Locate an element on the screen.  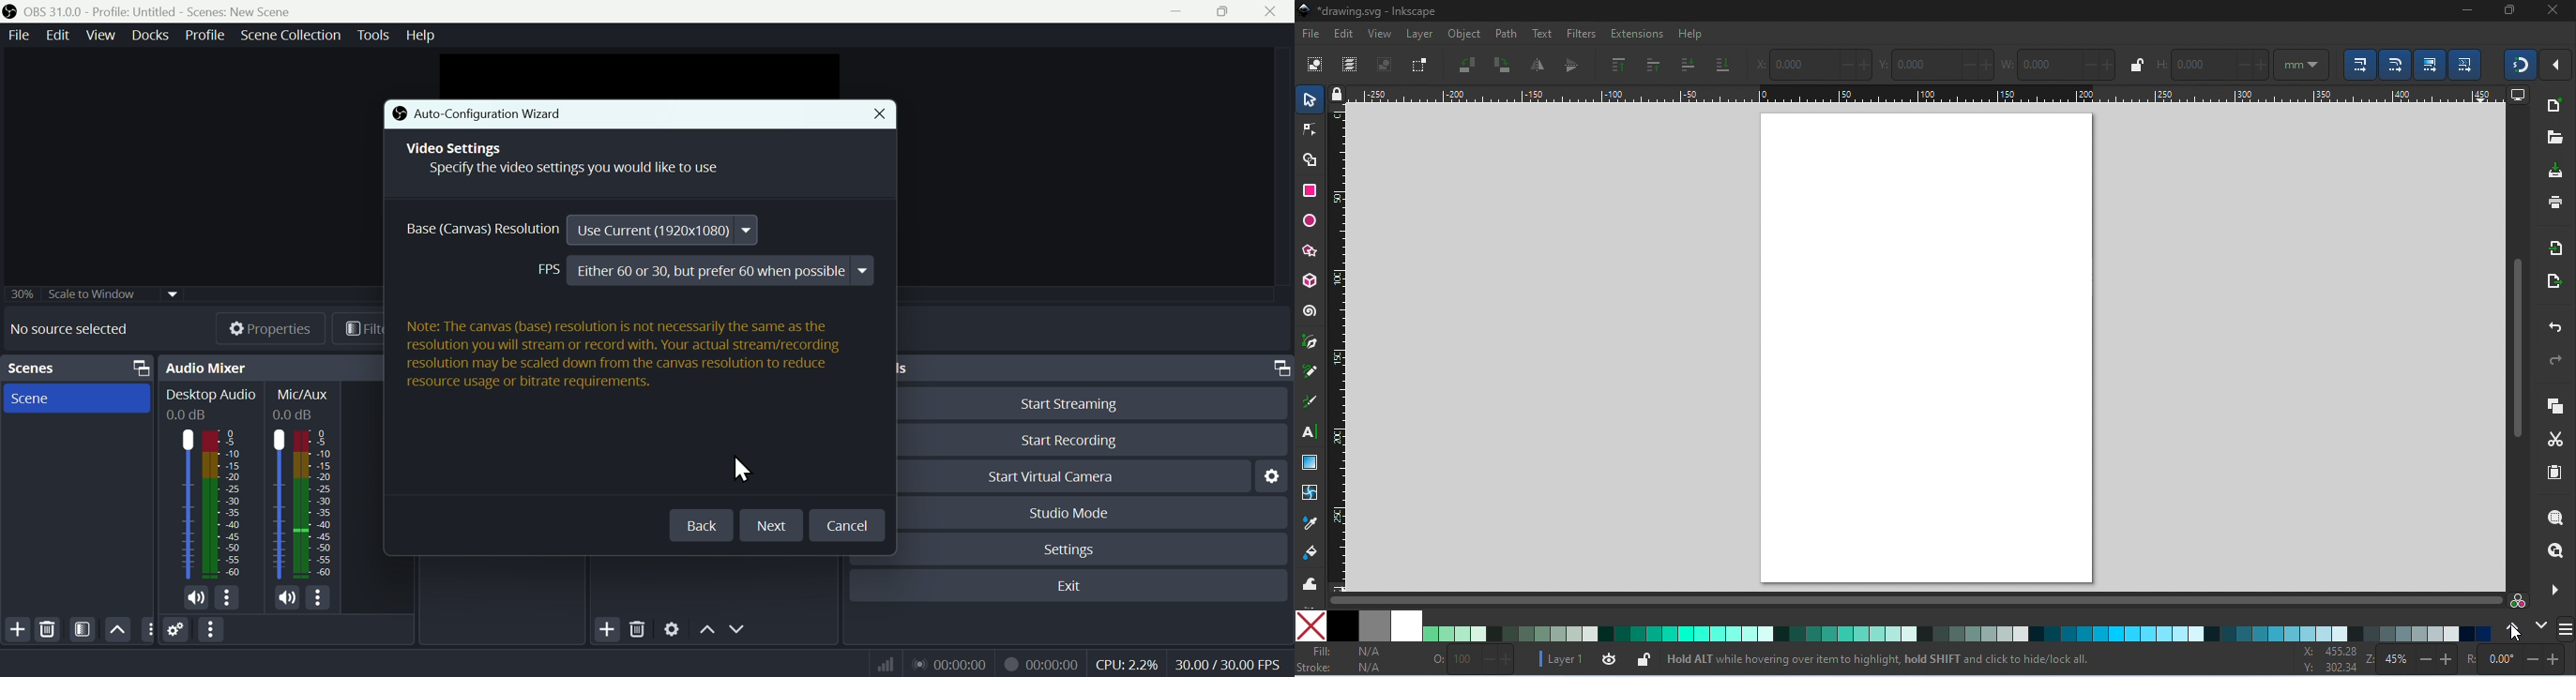
options is located at coordinates (226, 597).